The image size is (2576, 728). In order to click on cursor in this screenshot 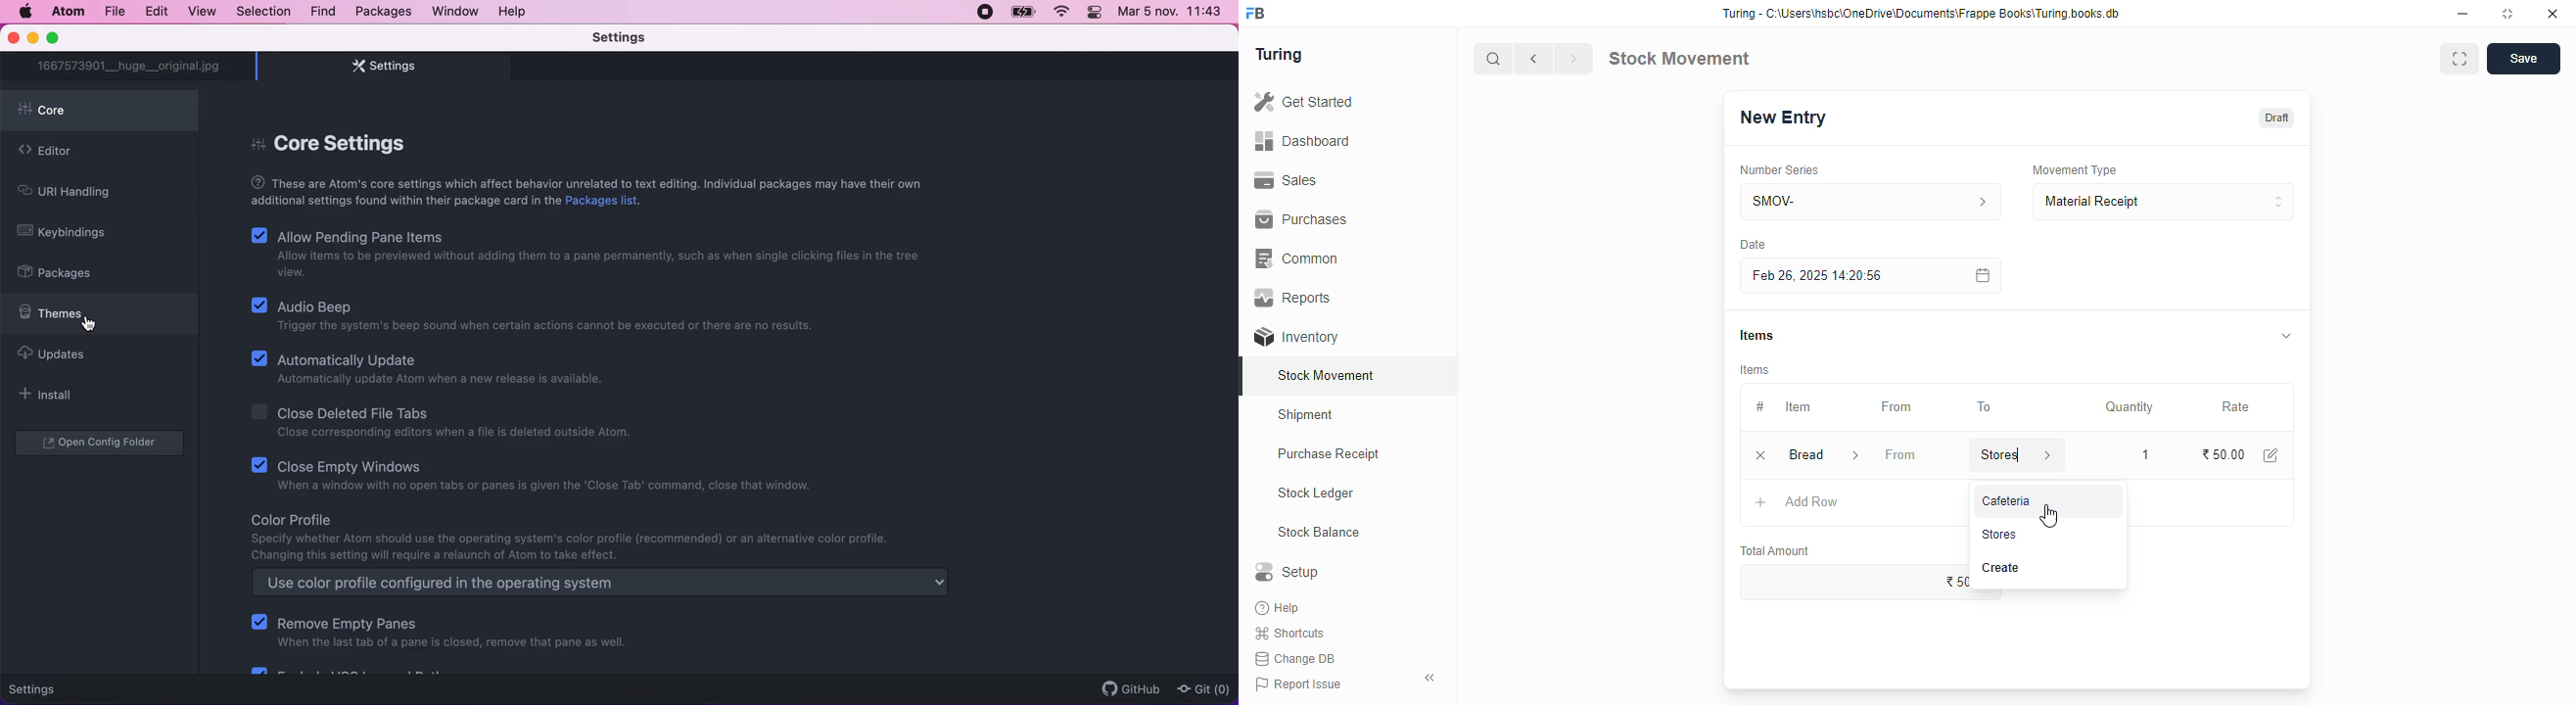, I will do `click(87, 323)`.